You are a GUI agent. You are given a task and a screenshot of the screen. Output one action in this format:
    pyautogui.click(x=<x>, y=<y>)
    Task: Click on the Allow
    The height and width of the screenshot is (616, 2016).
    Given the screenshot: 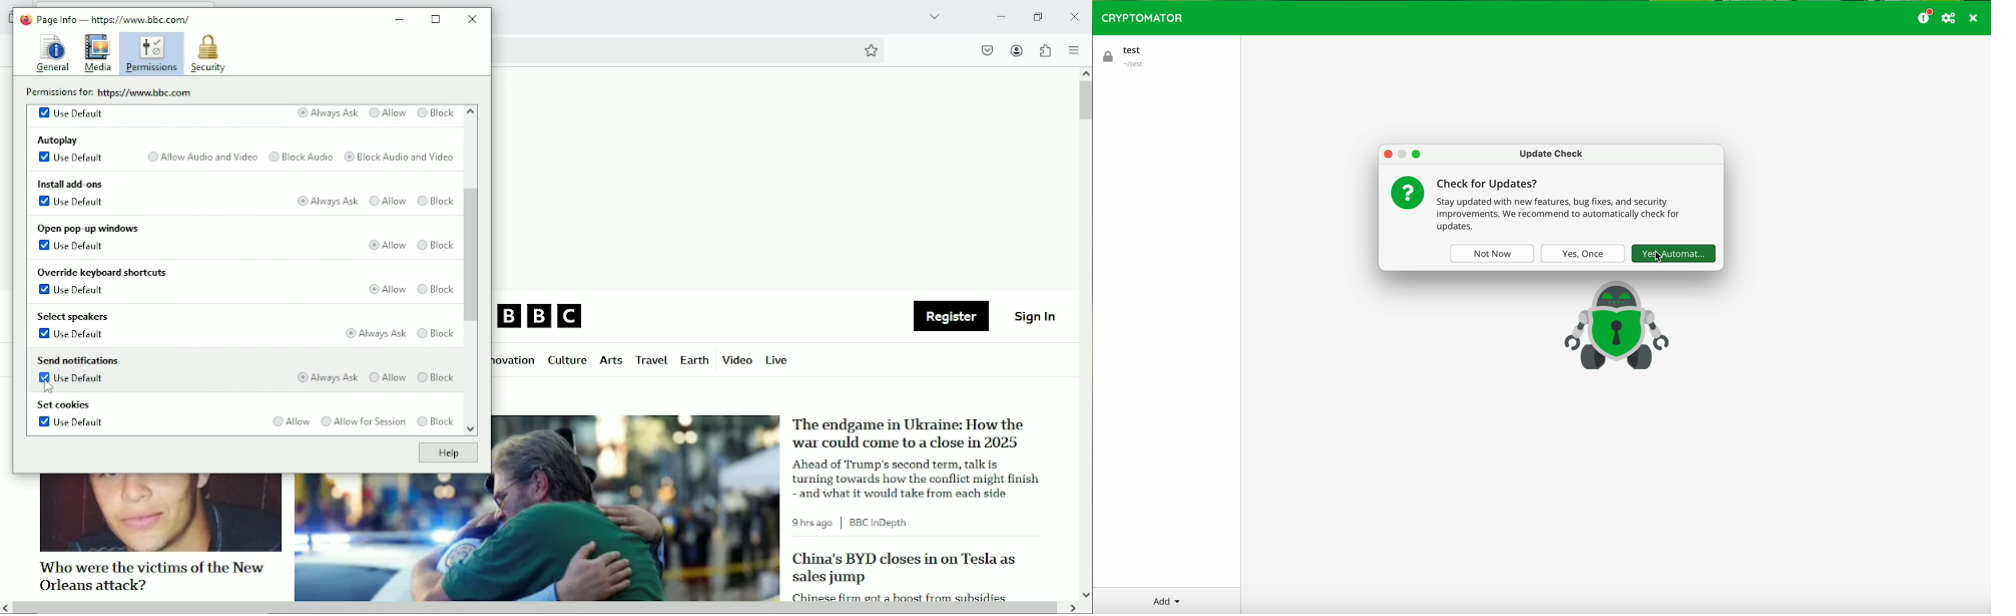 What is the action you would take?
    pyautogui.click(x=387, y=202)
    